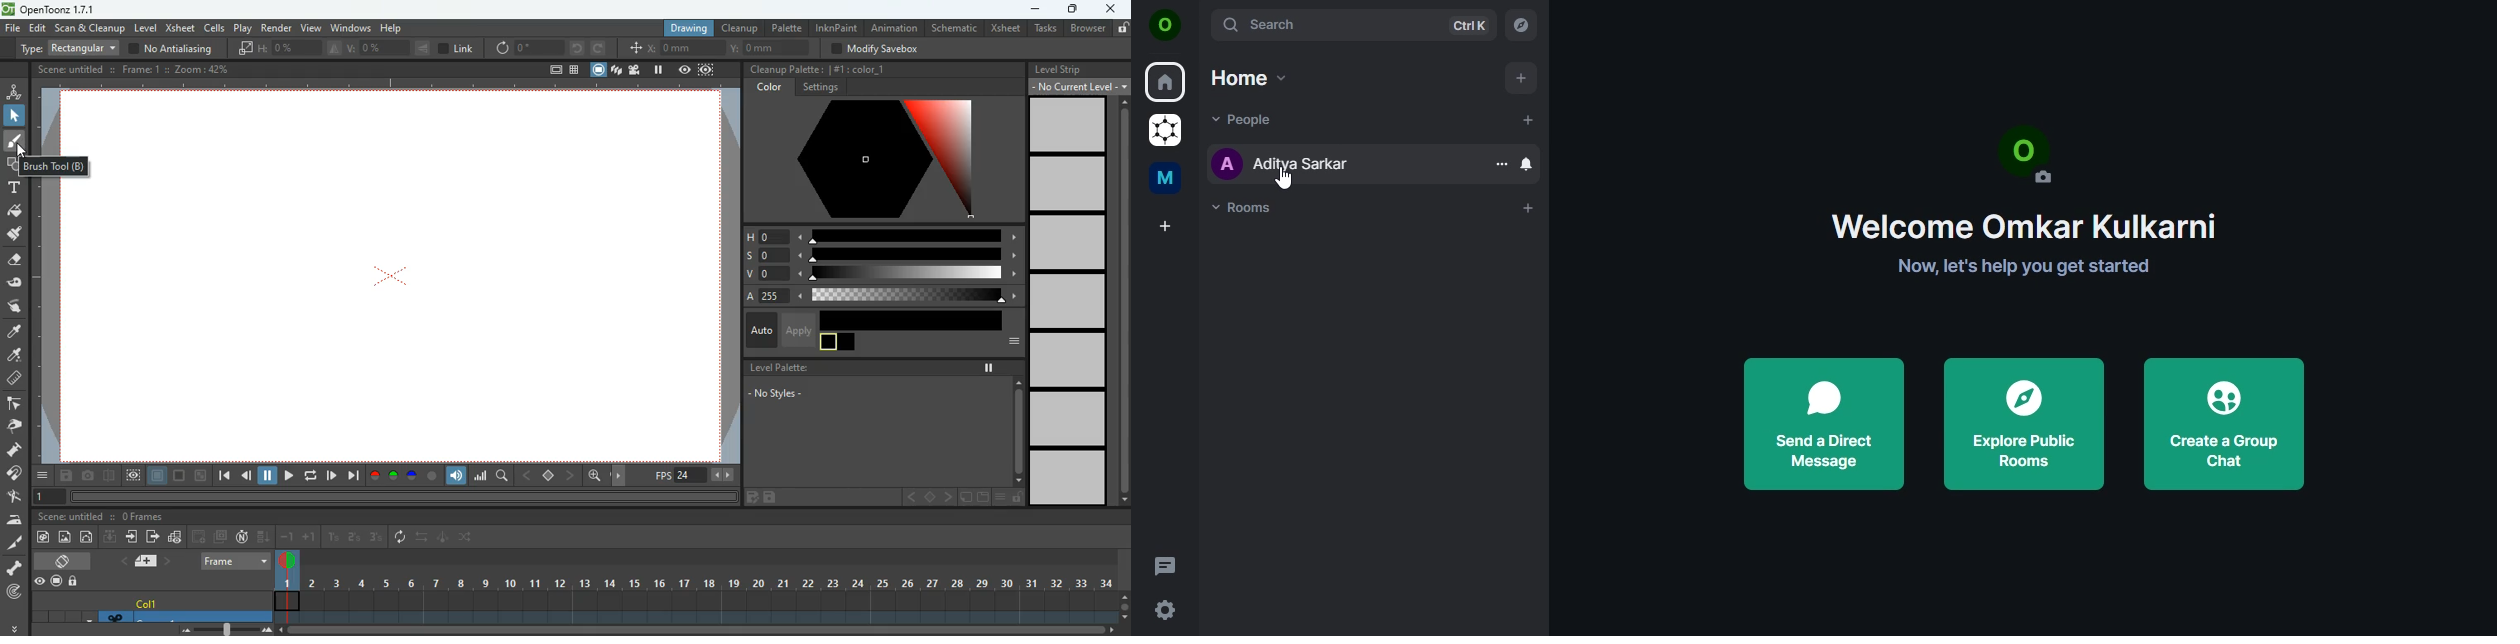 Image resolution: width=2520 pixels, height=644 pixels. What do you see at coordinates (1164, 563) in the screenshot?
I see `threads` at bounding box center [1164, 563].